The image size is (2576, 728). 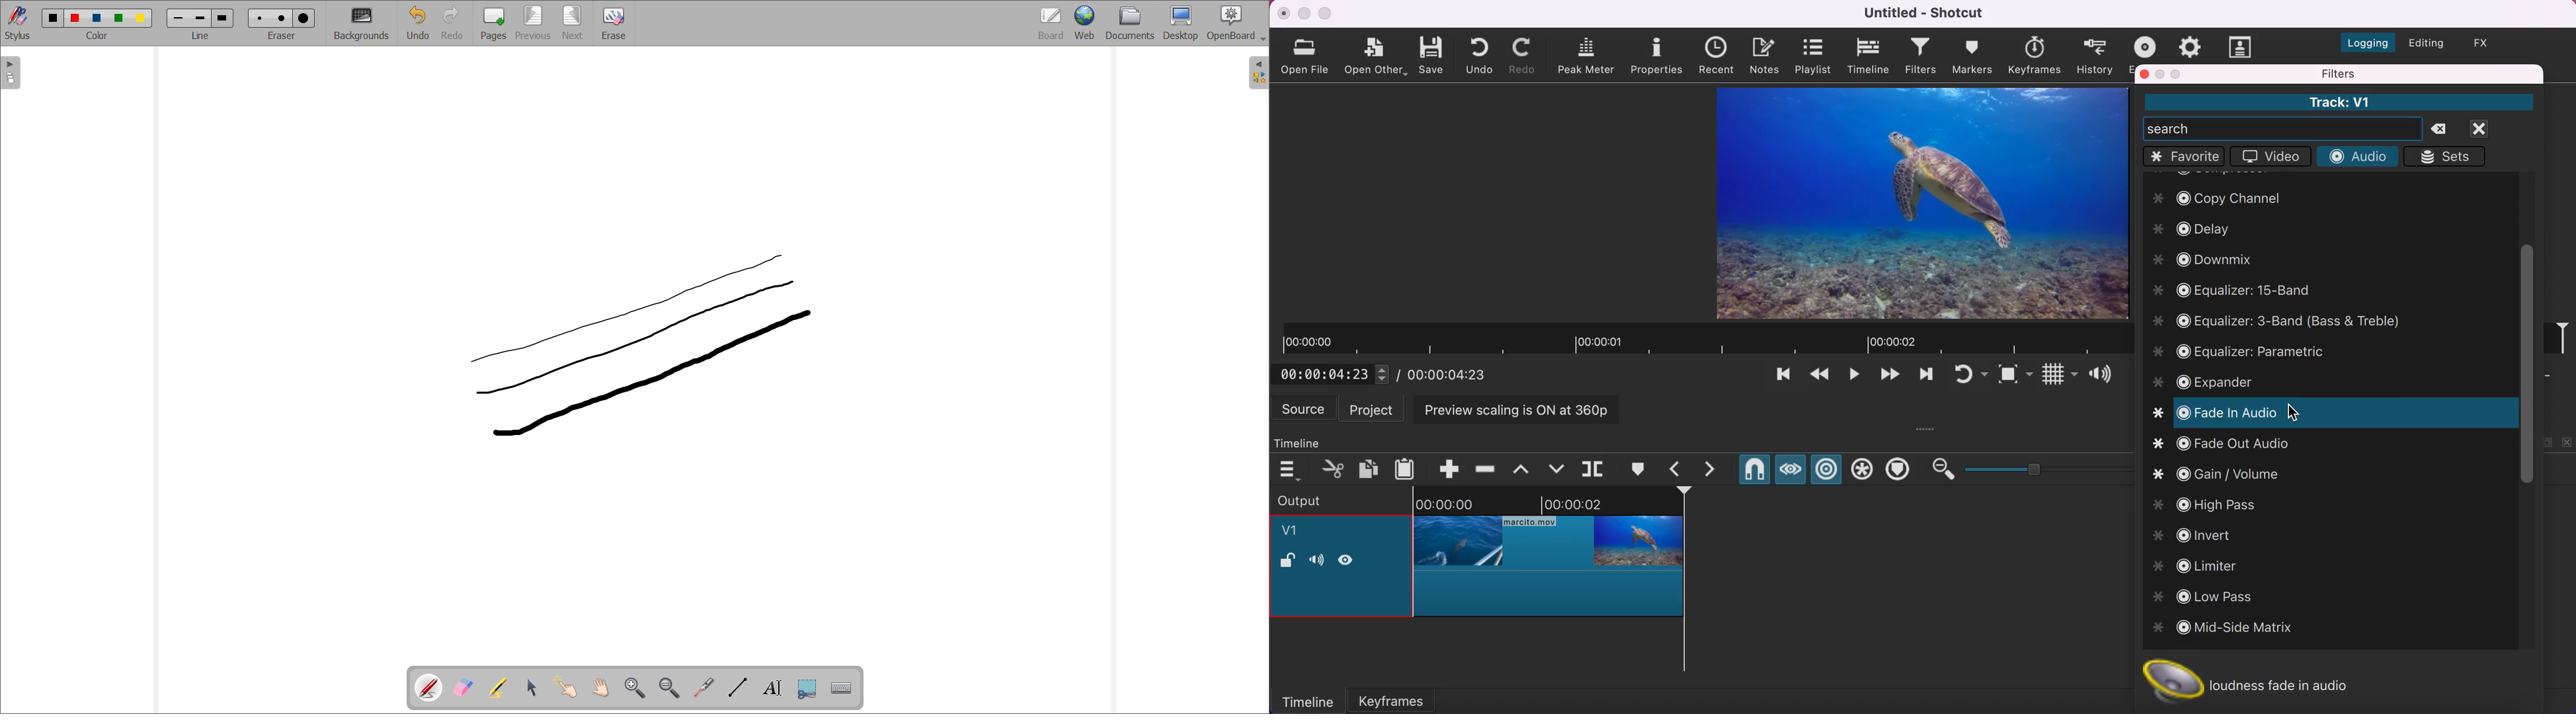 What do you see at coordinates (1754, 471) in the screenshot?
I see `snap` at bounding box center [1754, 471].